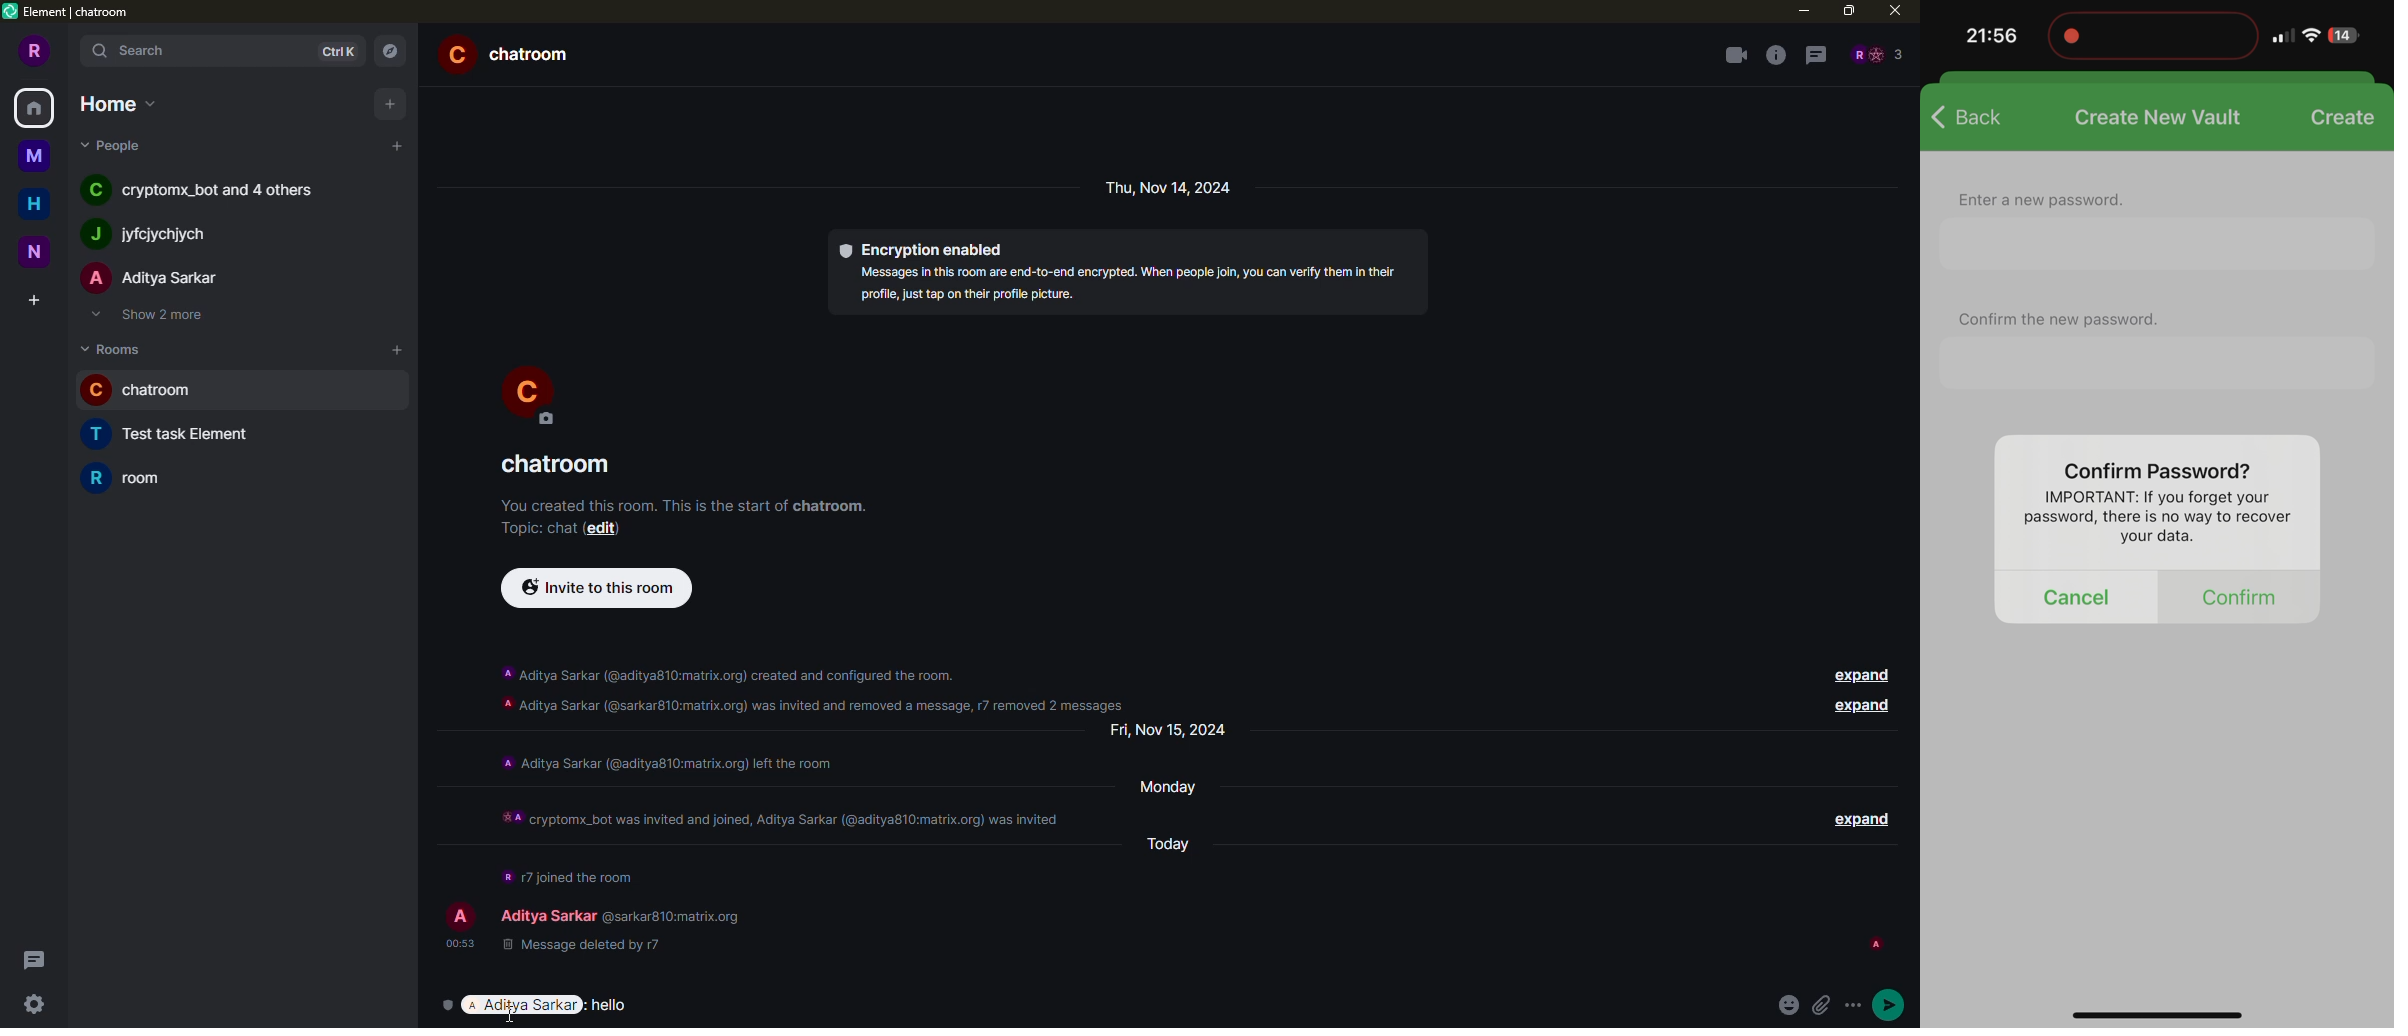 Image resolution: width=2408 pixels, height=1036 pixels. I want to click on video call, so click(1735, 55).